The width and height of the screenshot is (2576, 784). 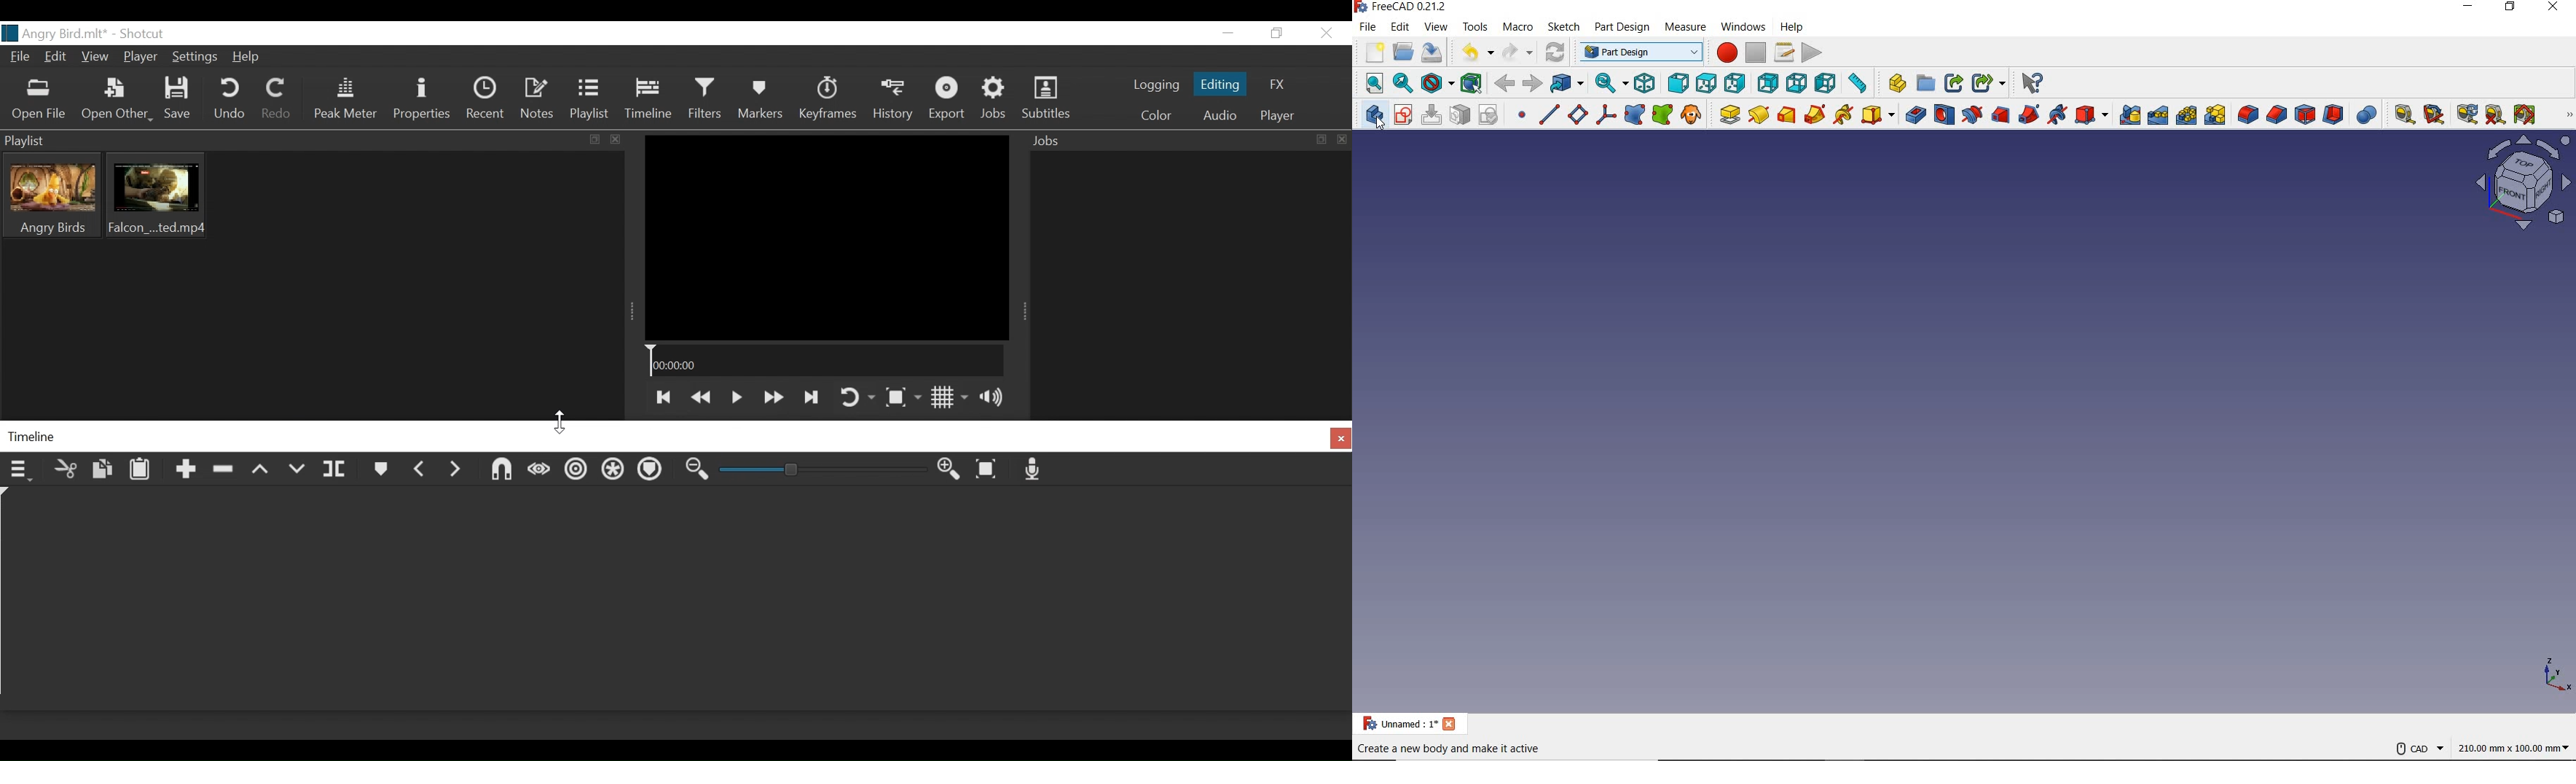 I want to click on Overwrite, so click(x=297, y=471).